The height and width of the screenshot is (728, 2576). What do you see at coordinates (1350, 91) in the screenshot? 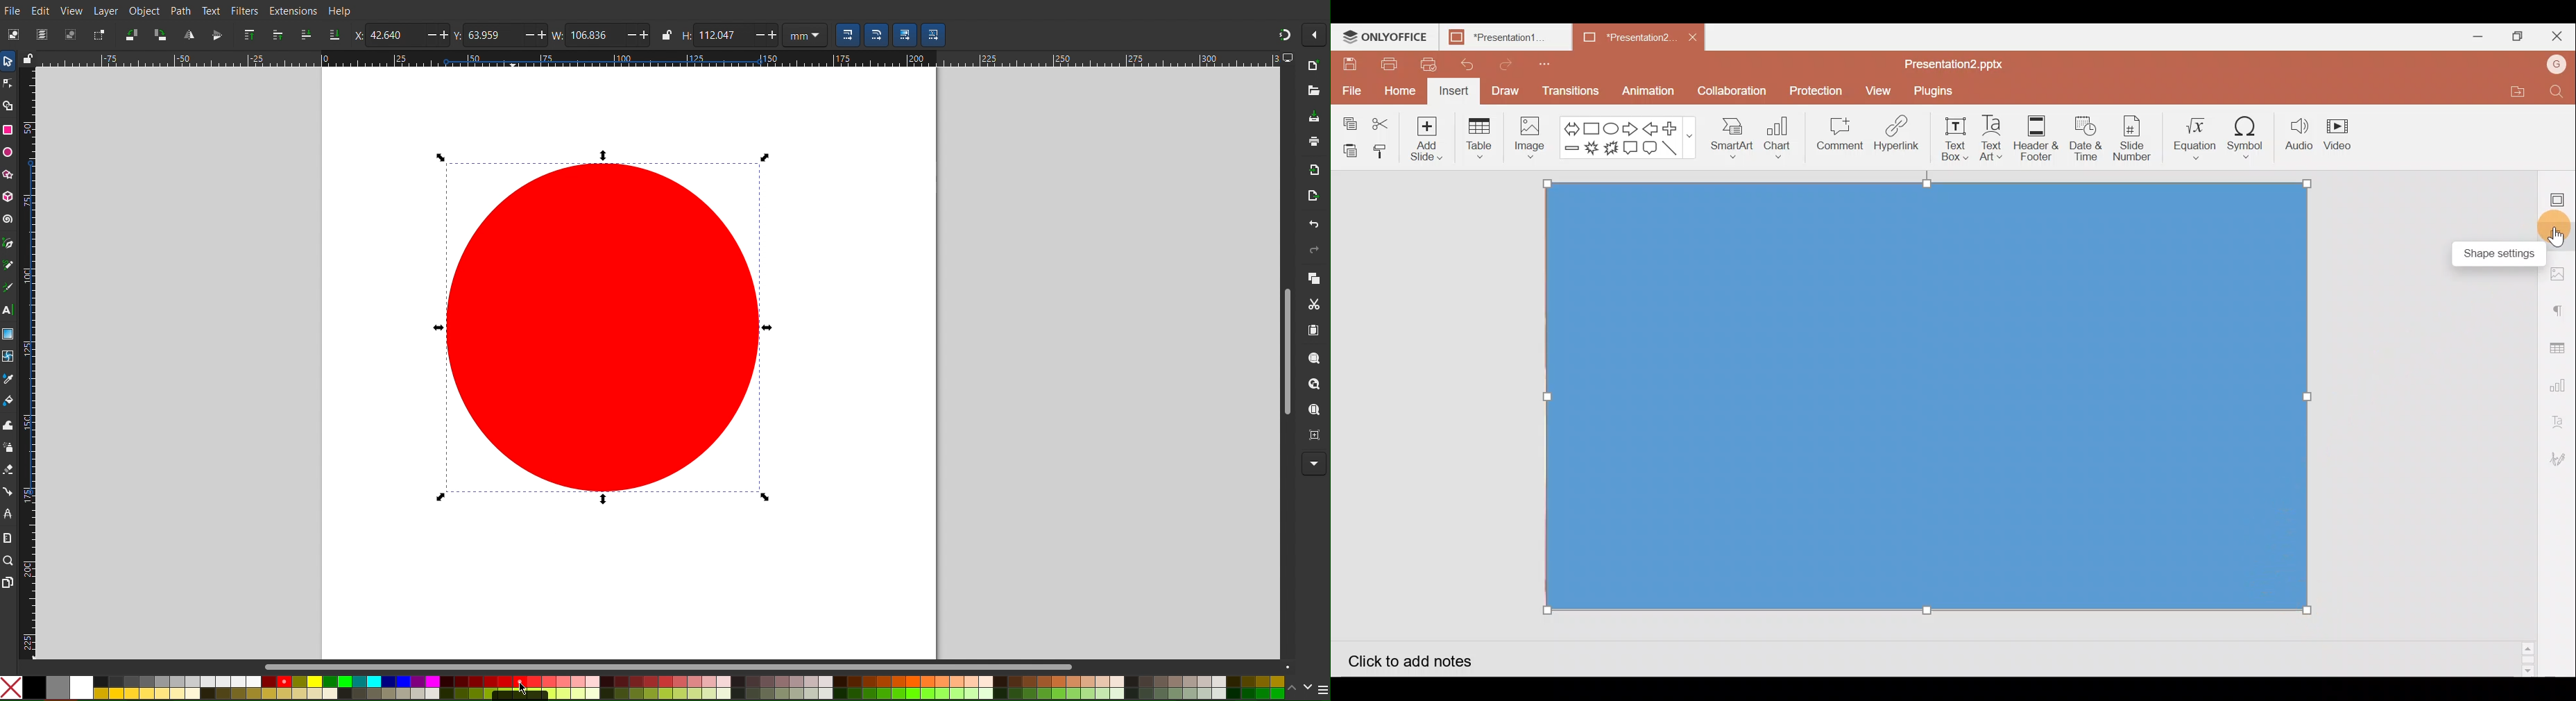
I see `File` at bounding box center [1350, 91].